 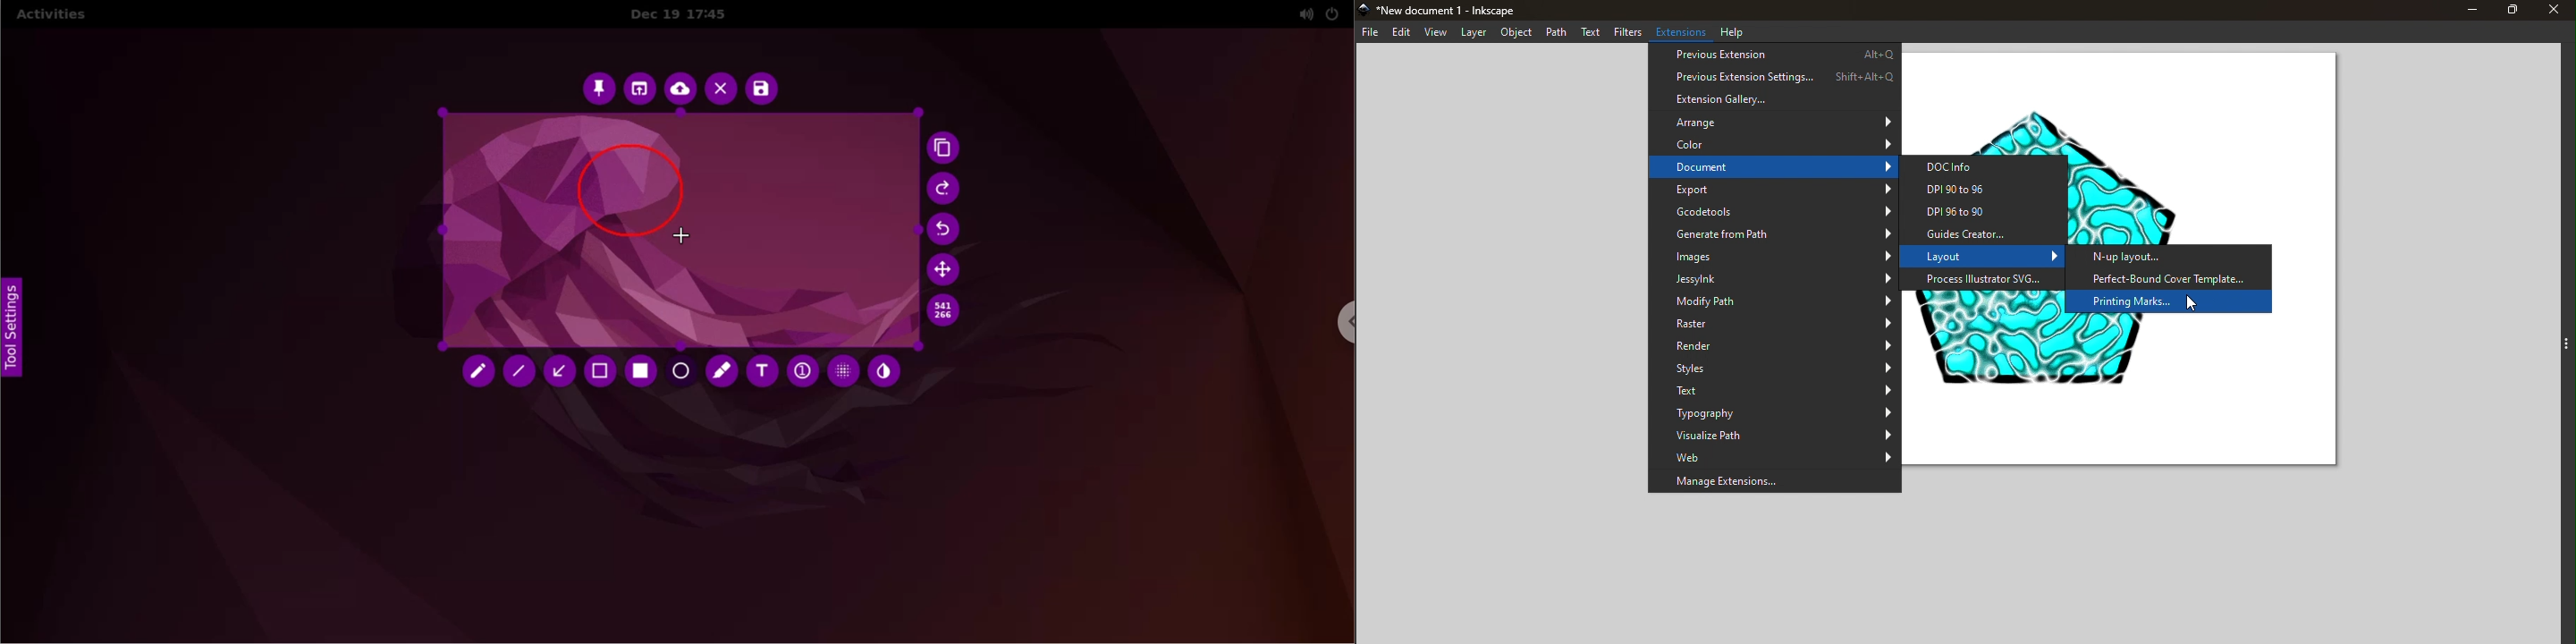 What do you see at coordinates (1775, 191) in the screenshot?
I see `Export` at bounding box center [1775, 191].